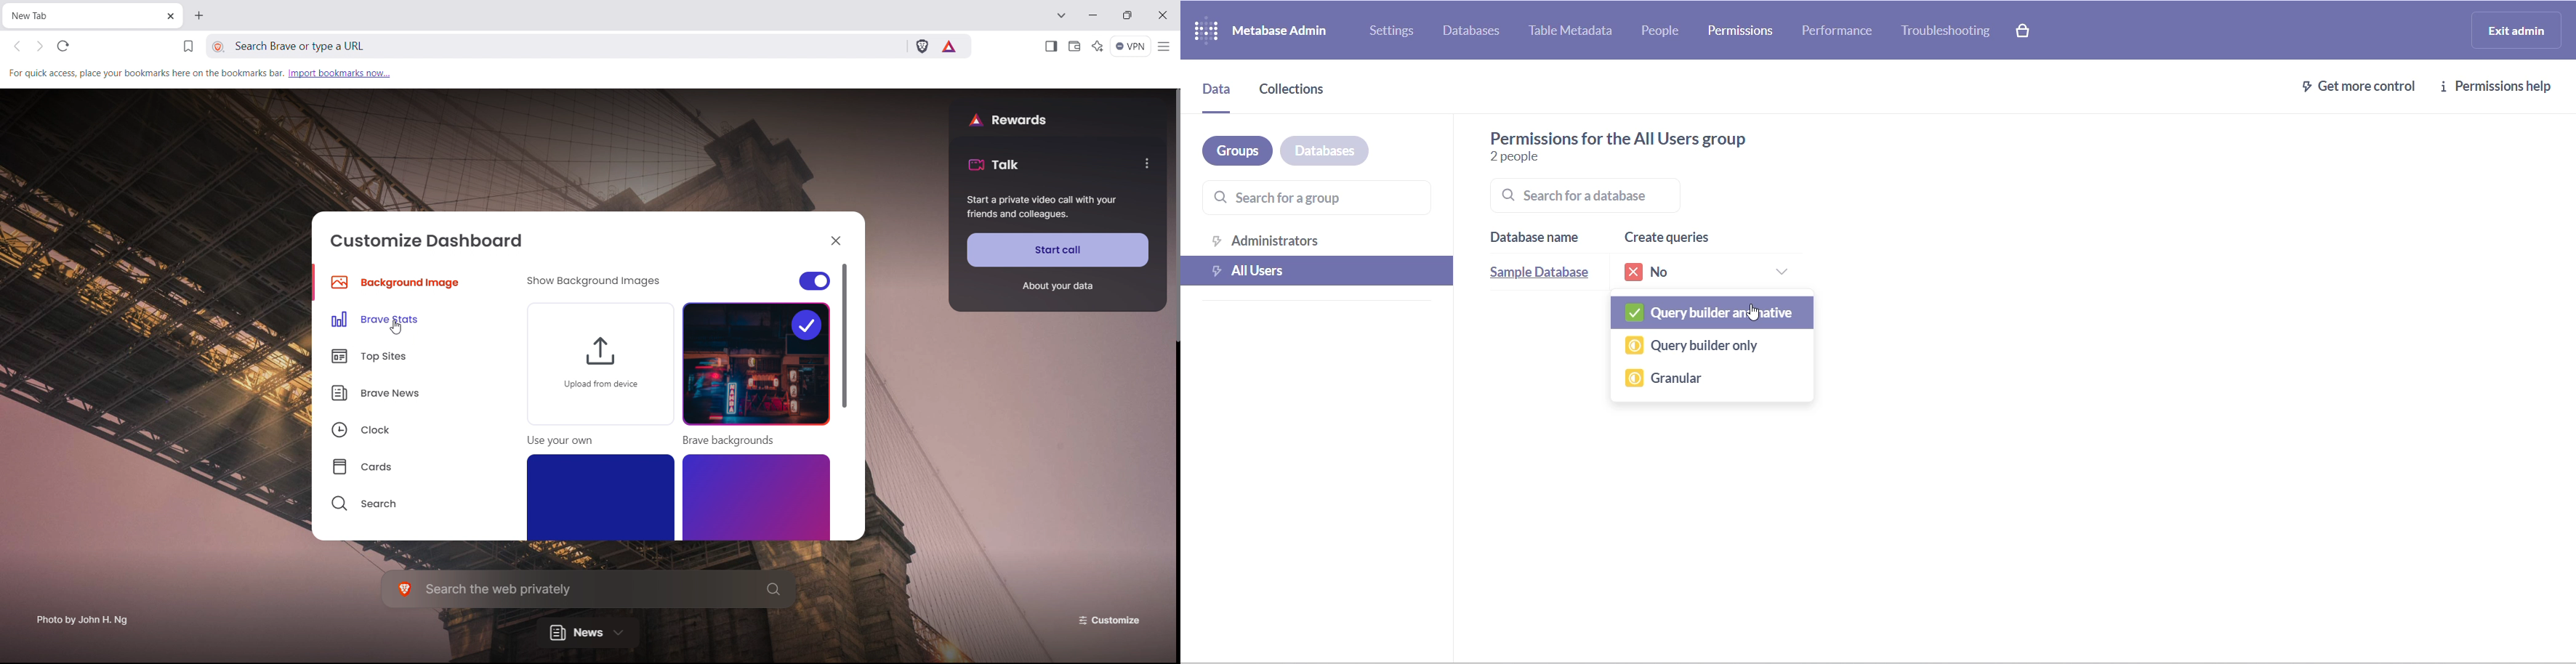  What do you see at coordinates (1755, 315) in the screenshot?
I see `cursor` at bounding box center [1755, 315].